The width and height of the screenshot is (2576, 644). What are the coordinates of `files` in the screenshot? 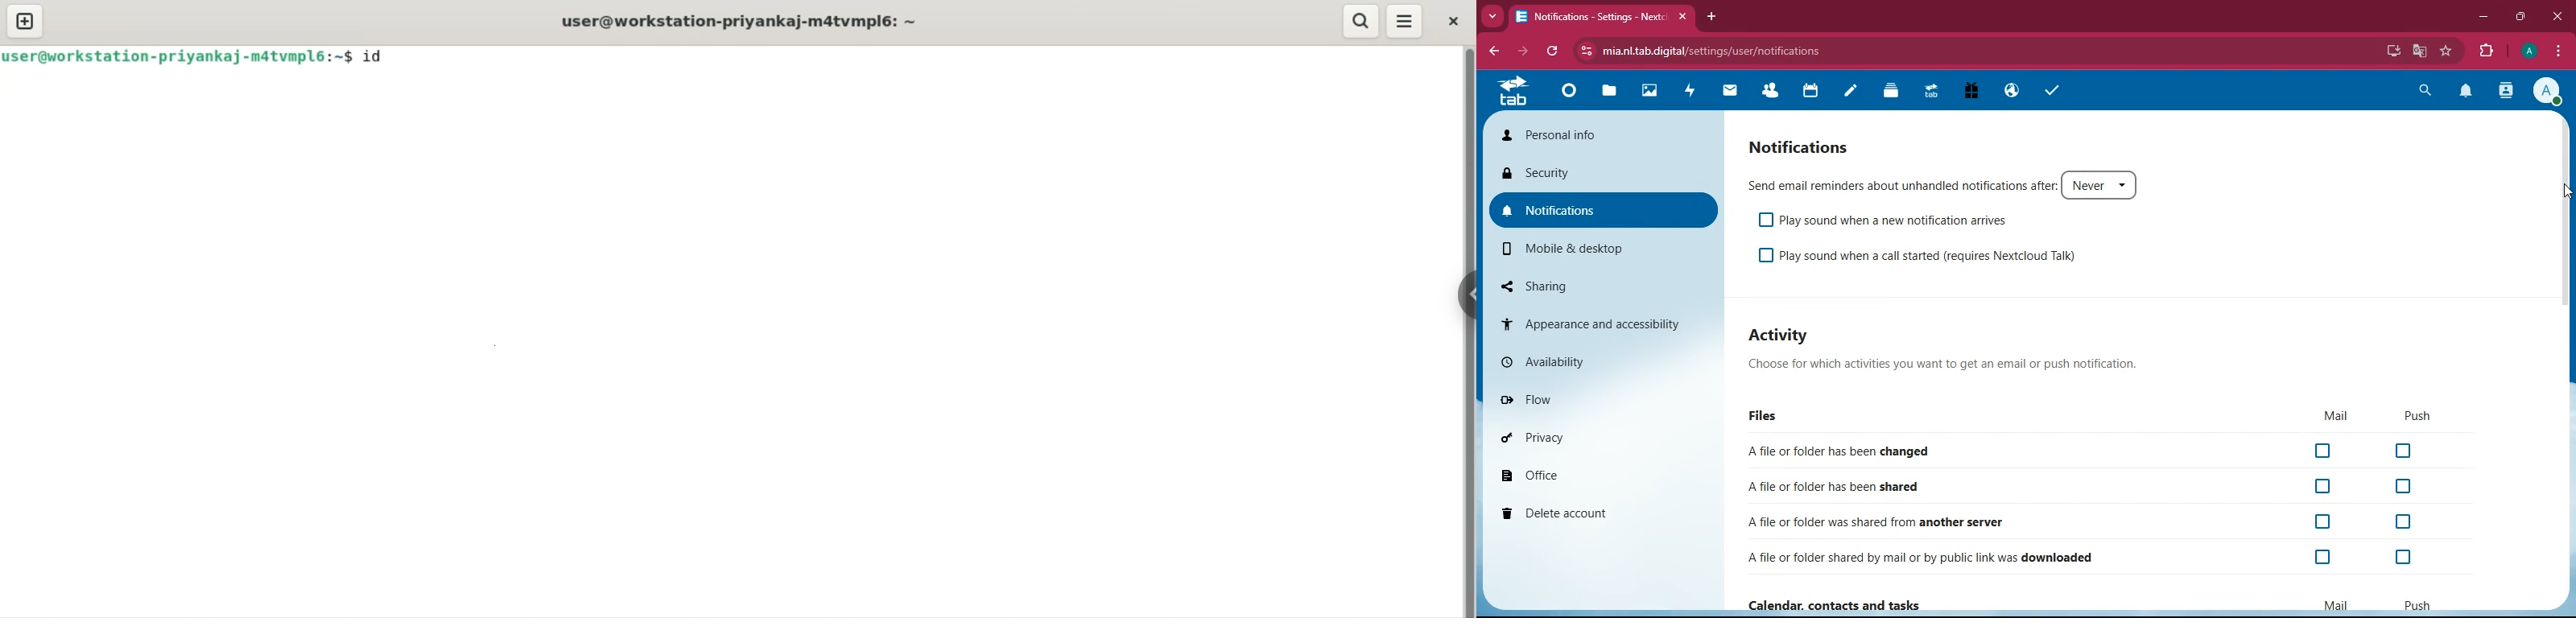 It's located at (1768, 419).